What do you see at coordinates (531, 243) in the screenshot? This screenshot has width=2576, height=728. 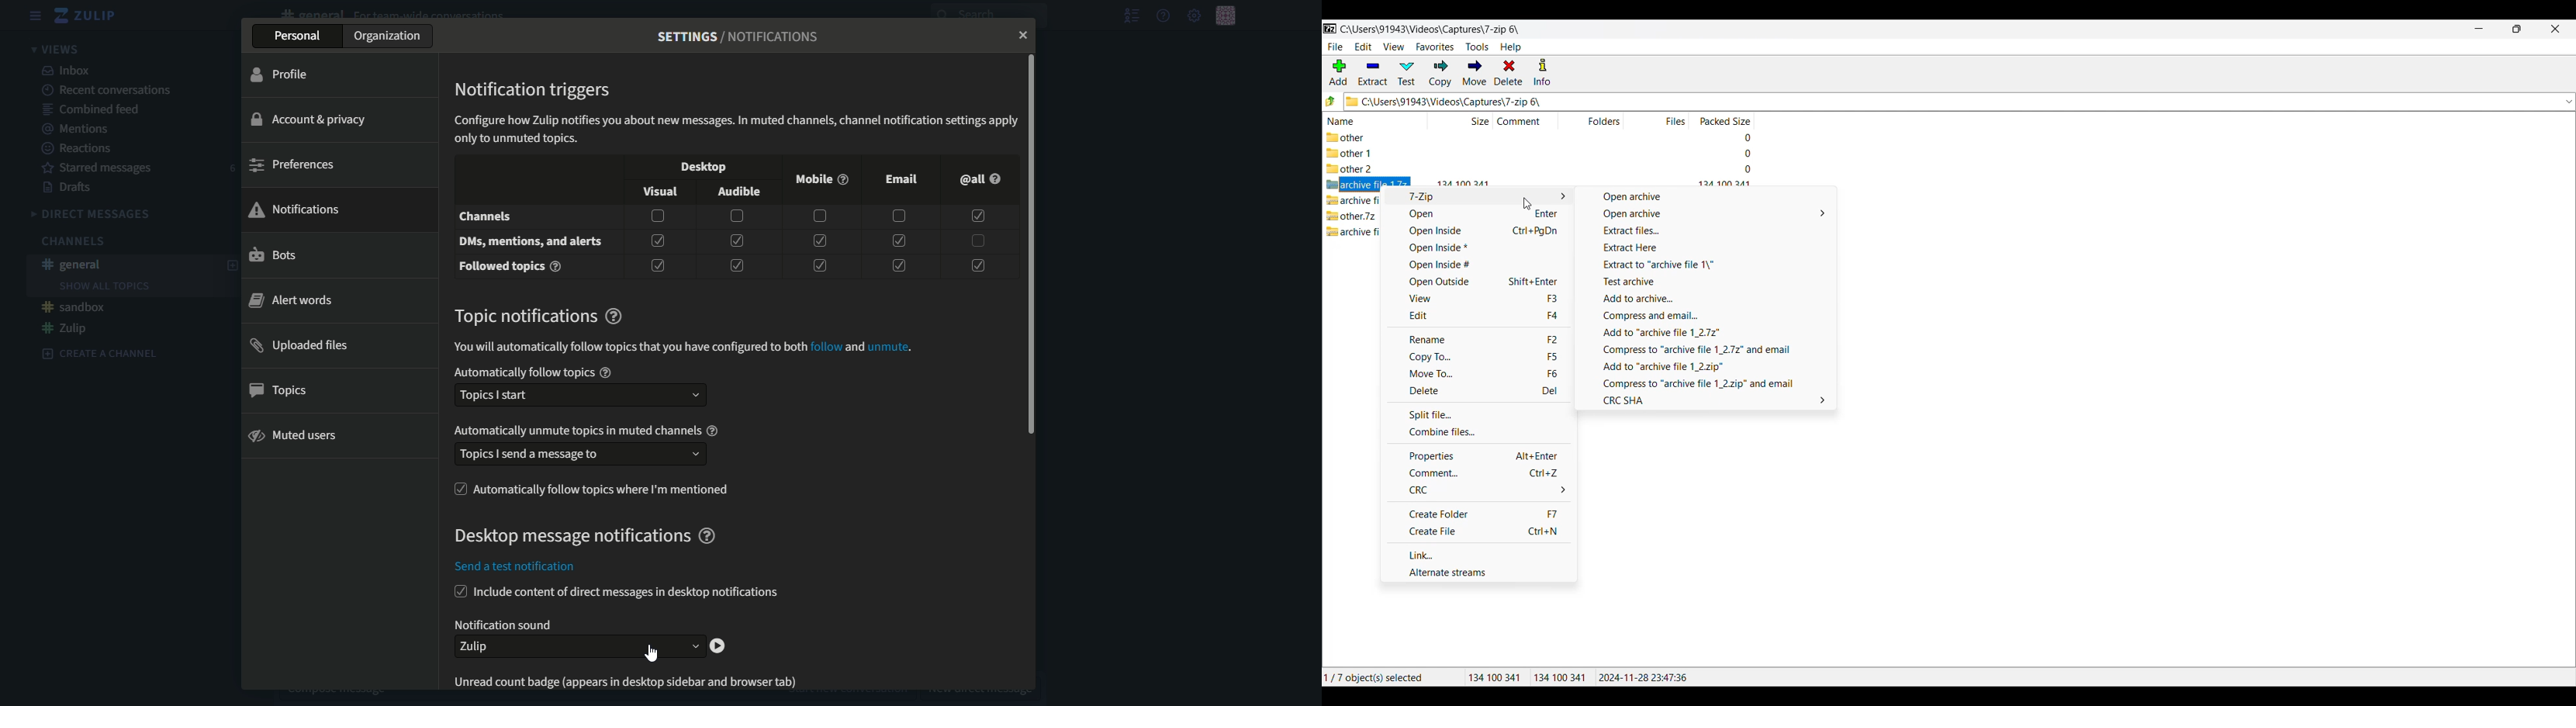 I see `text` at bounding box center [531, 243].